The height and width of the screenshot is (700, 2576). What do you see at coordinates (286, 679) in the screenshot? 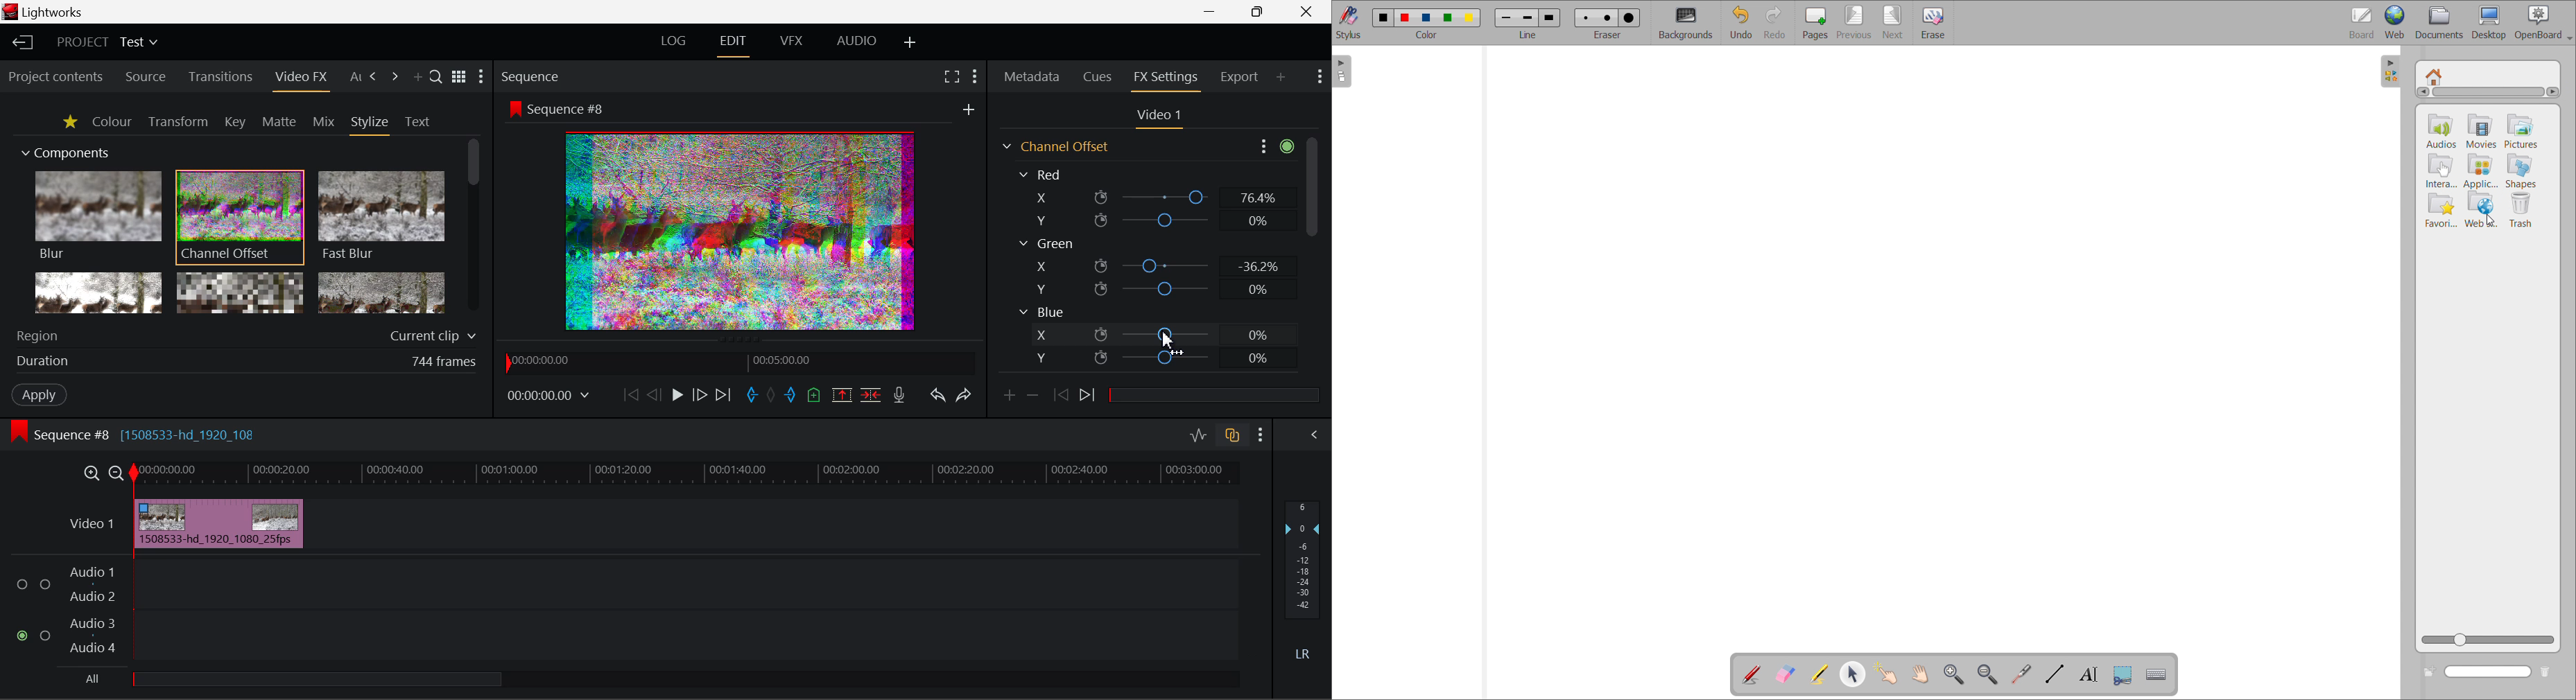
I see `all` at bounding box center [286, 679].